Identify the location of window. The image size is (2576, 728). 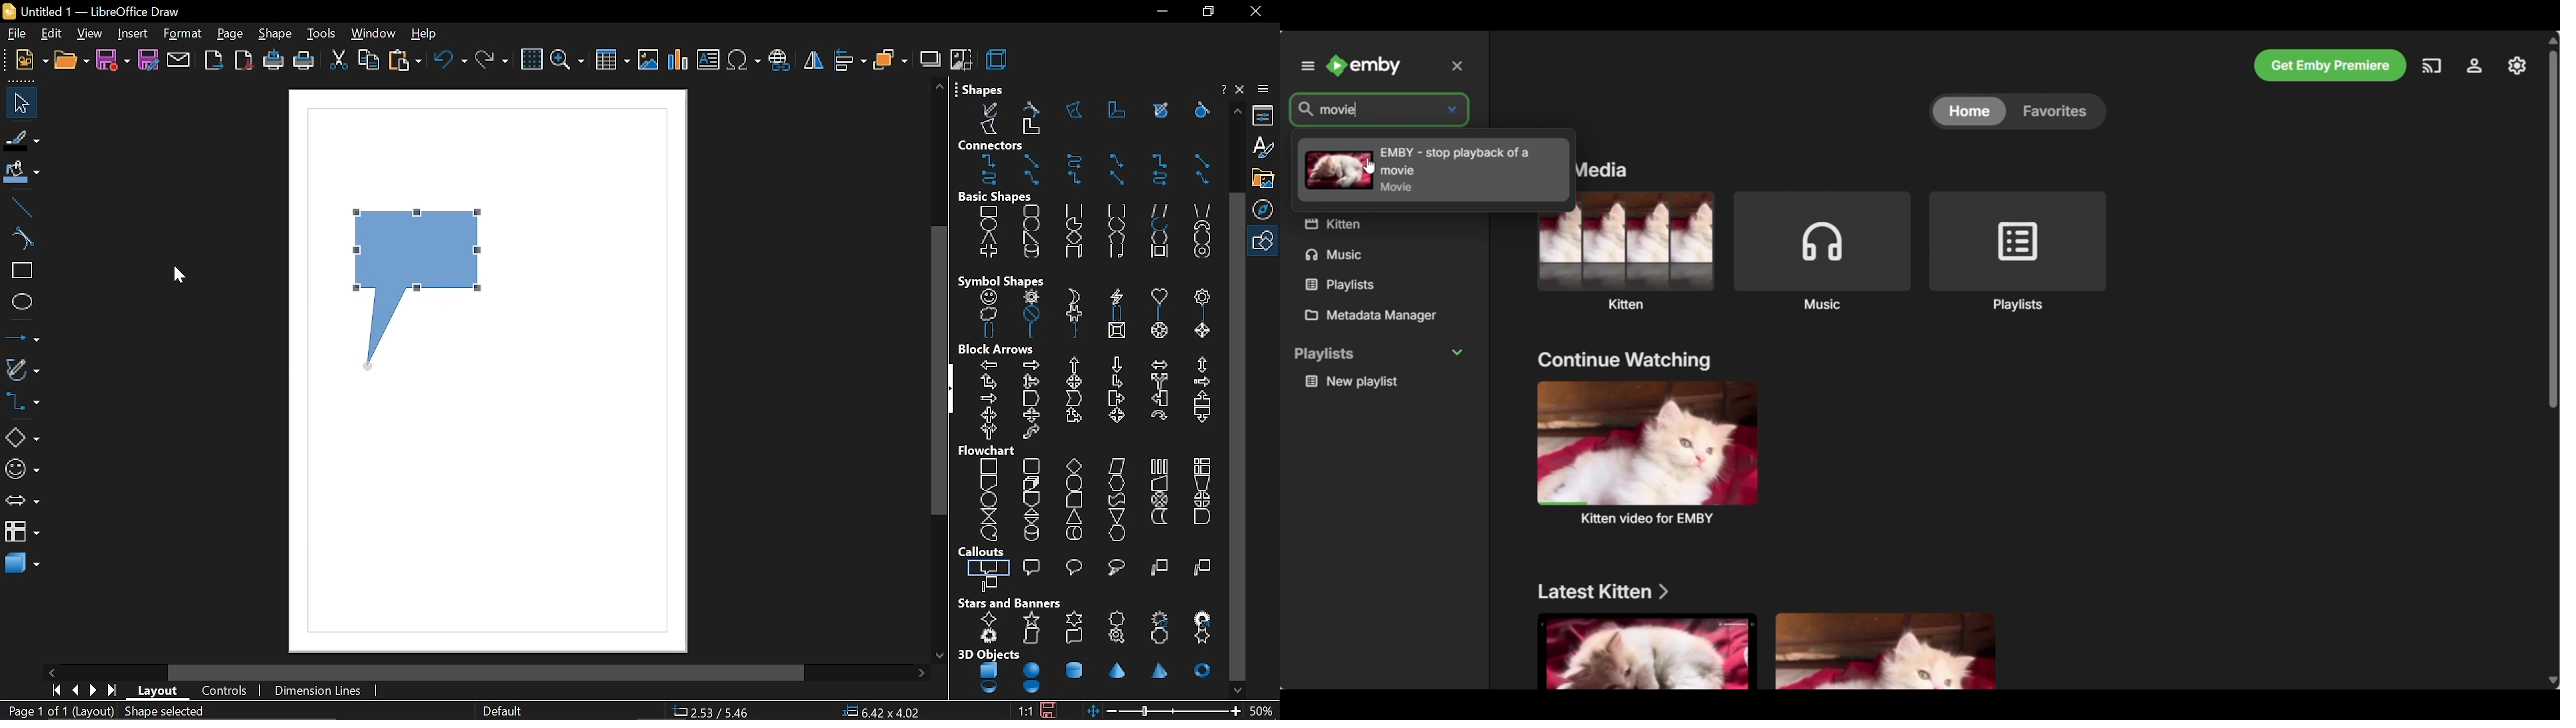
(374, 34).